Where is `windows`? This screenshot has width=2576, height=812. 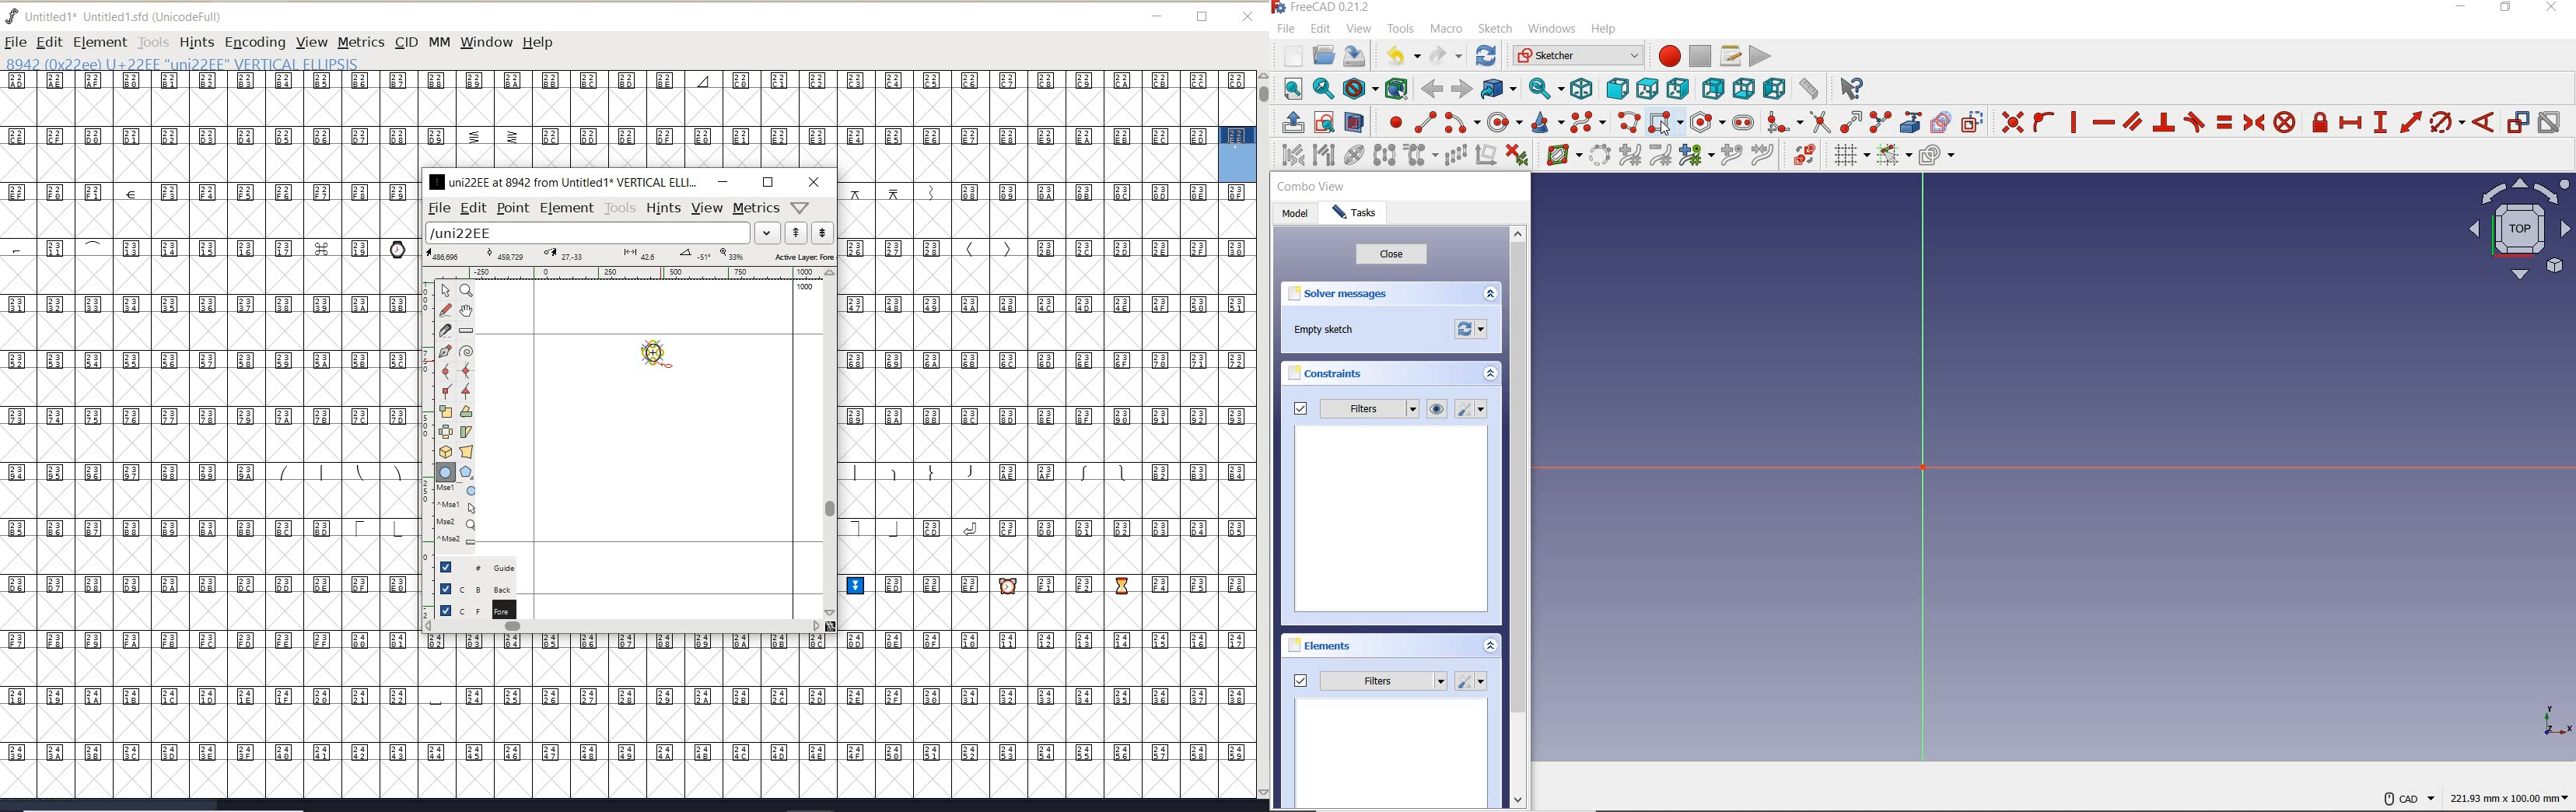 windows is located at coordinates (1552, 30).